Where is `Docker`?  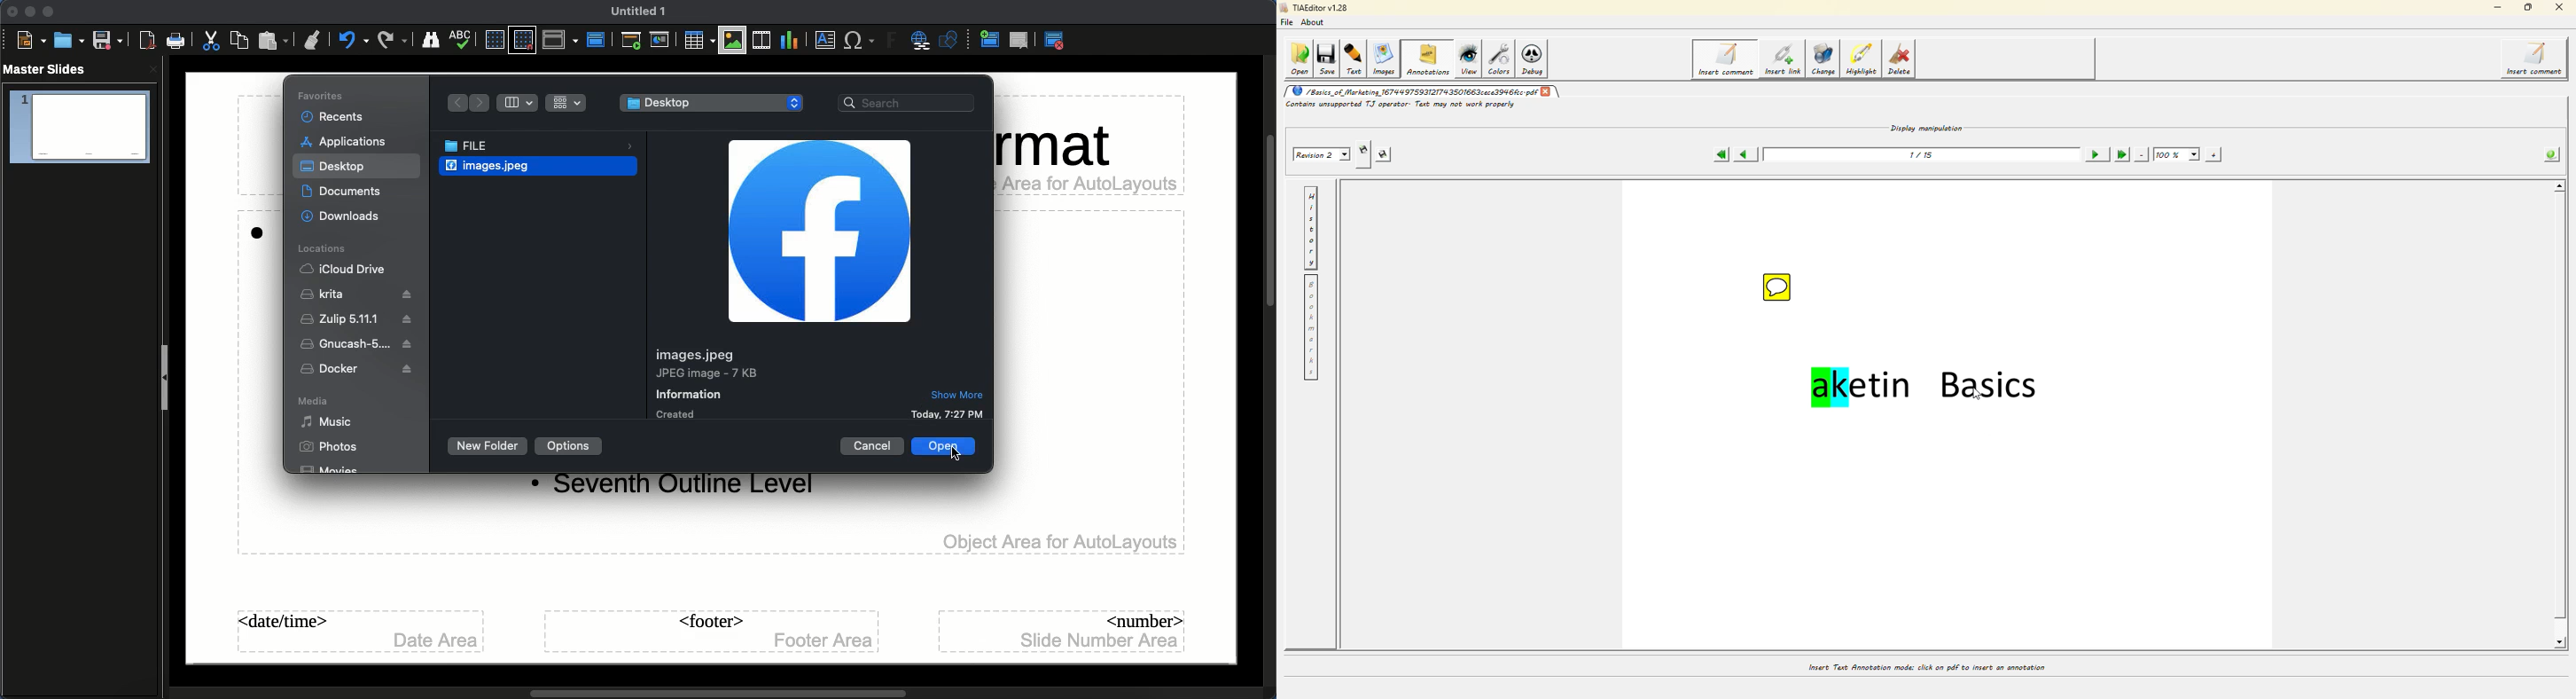
Docker is located at coordinates (360, 369).